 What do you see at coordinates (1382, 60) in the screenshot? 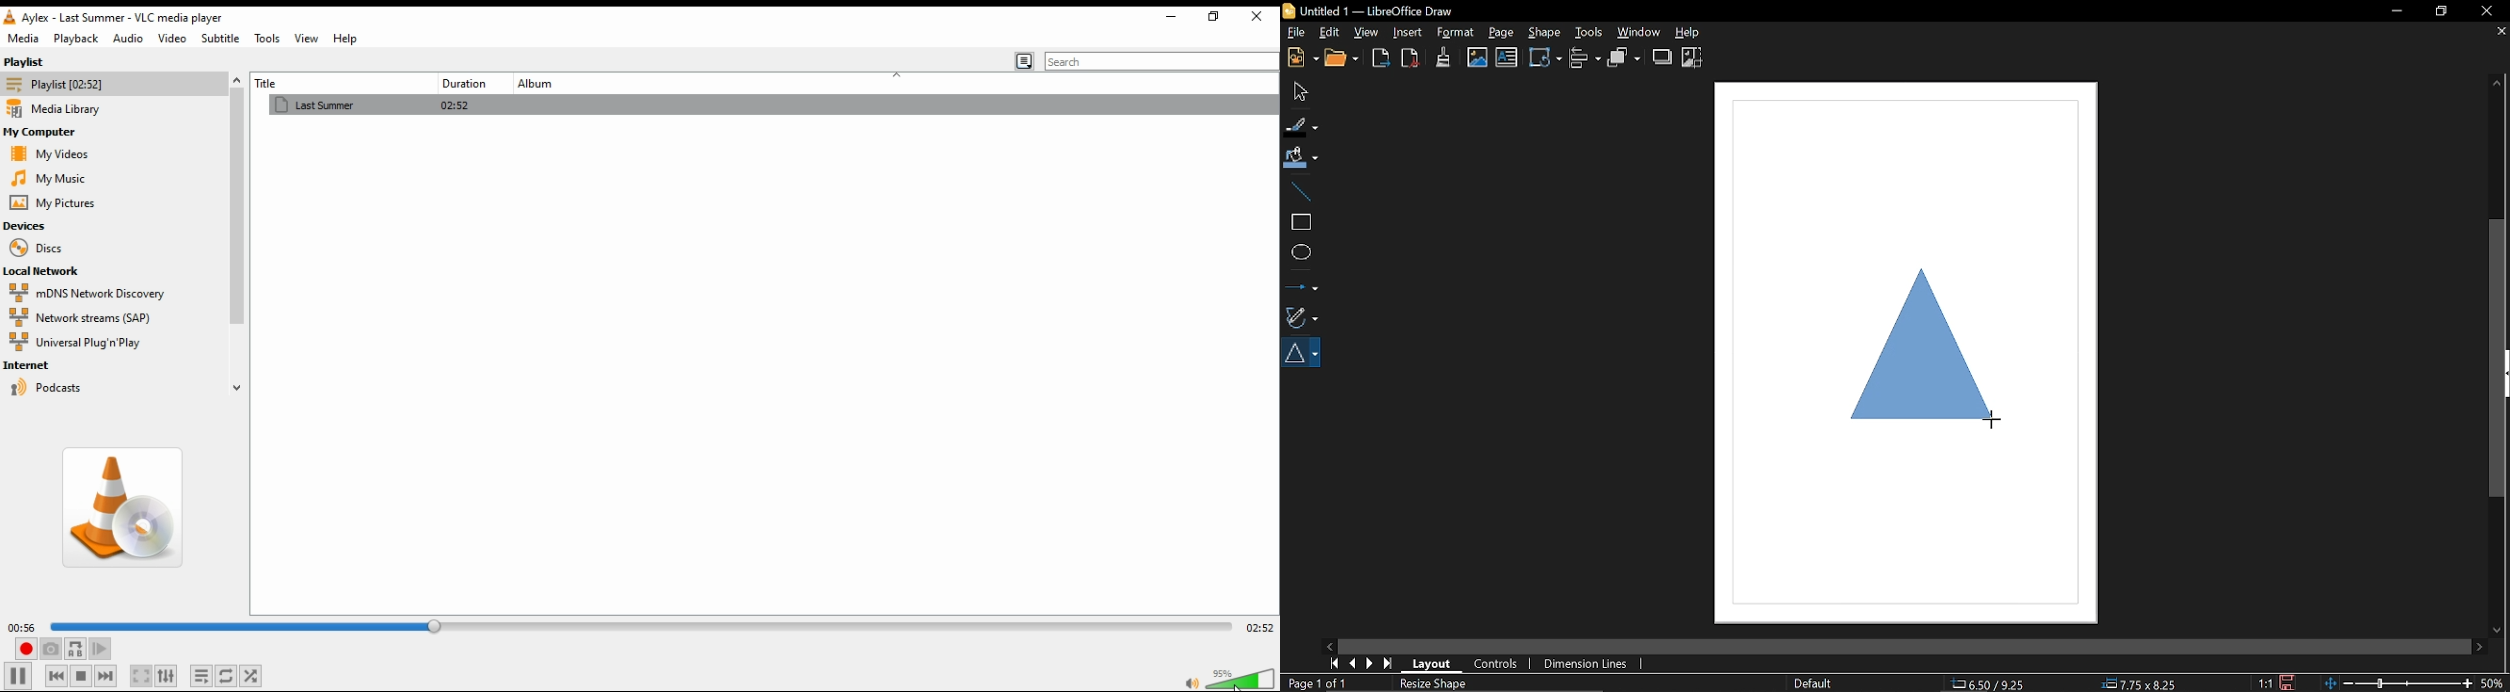
I see `Export` at bounding box center [1382, 60].